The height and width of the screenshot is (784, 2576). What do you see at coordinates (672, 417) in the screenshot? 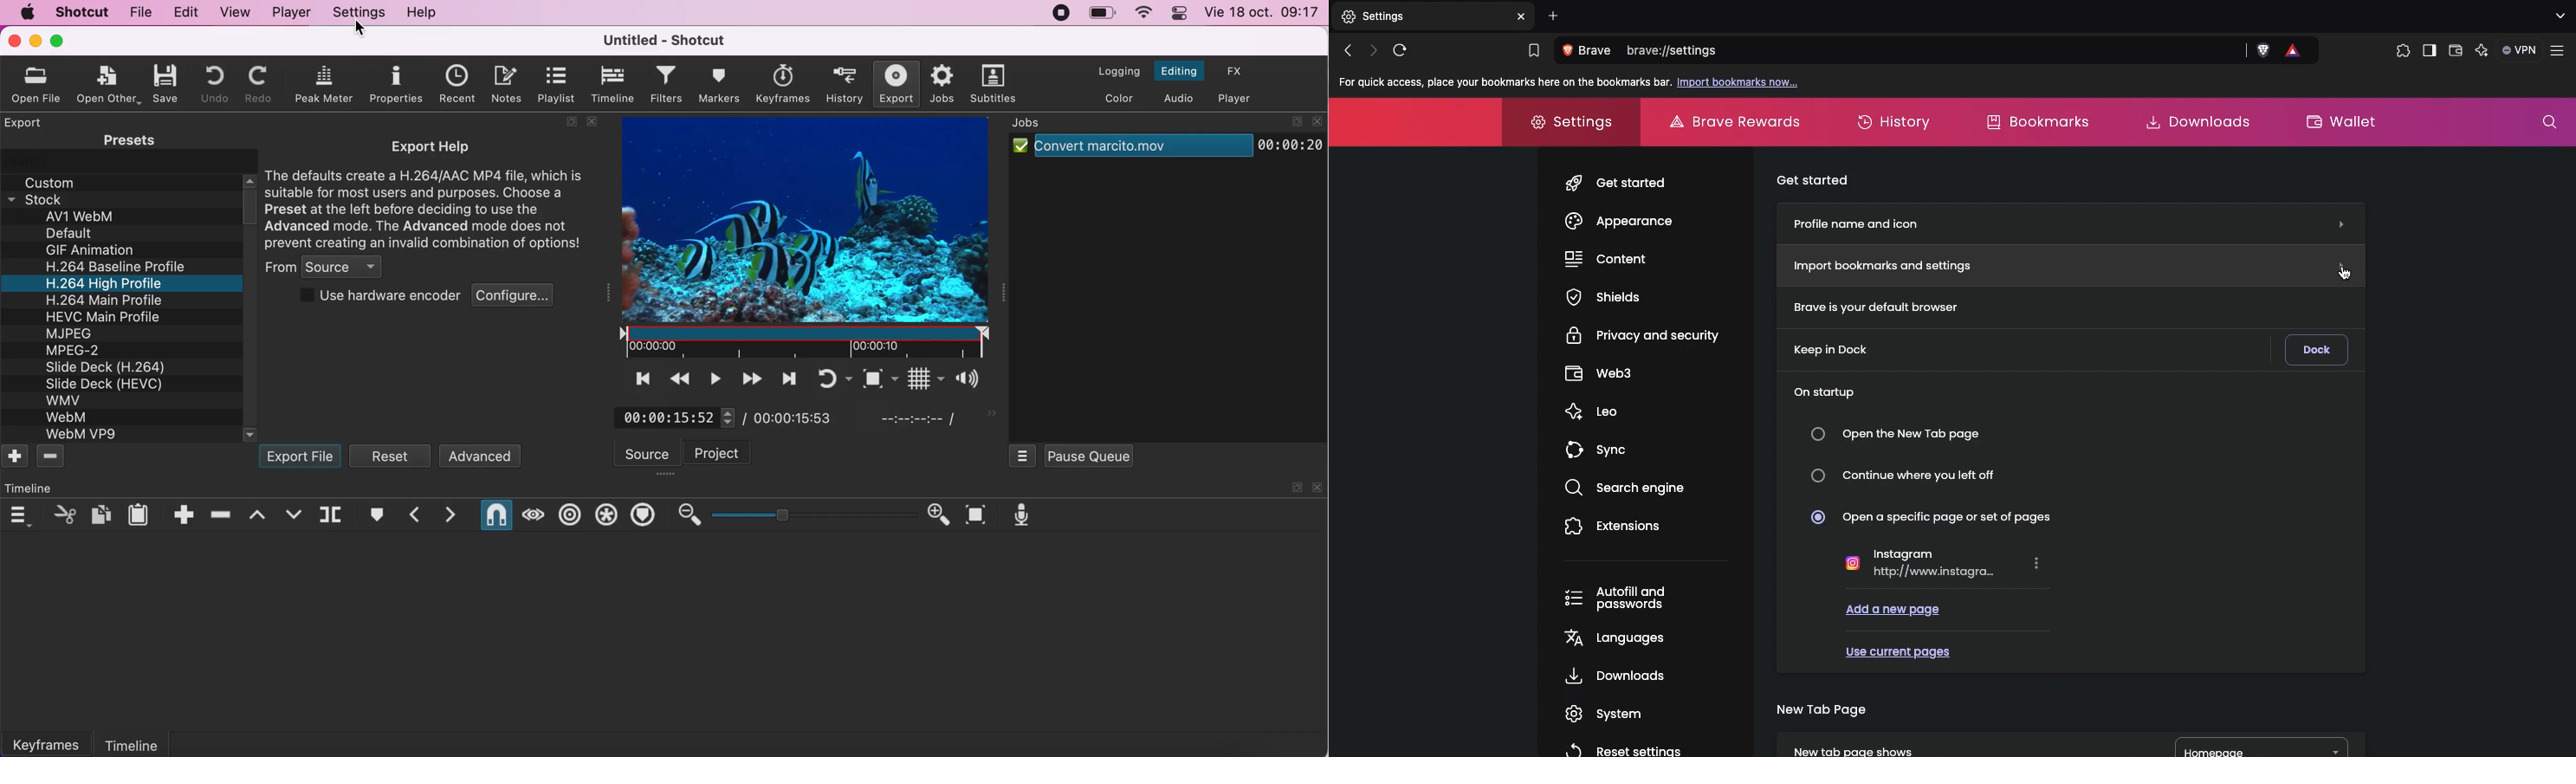
I see `current position` at bounding box center [672, 417].